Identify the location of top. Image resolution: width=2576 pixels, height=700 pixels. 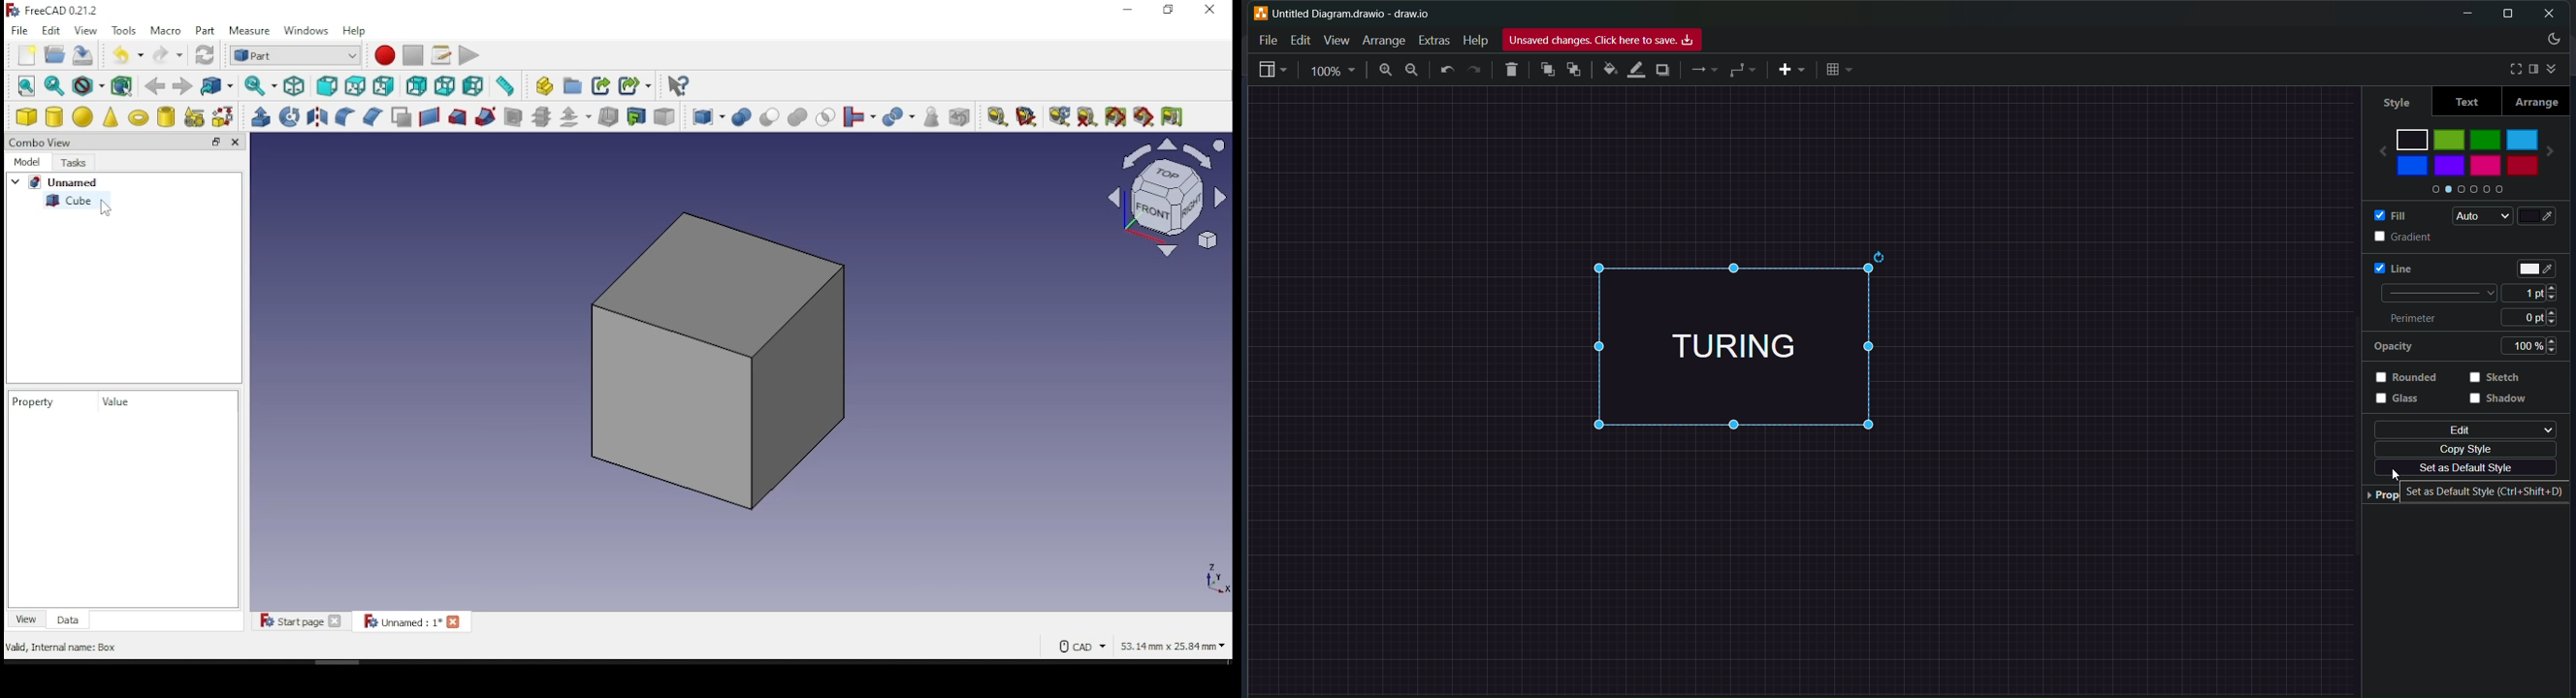
(358, 86).